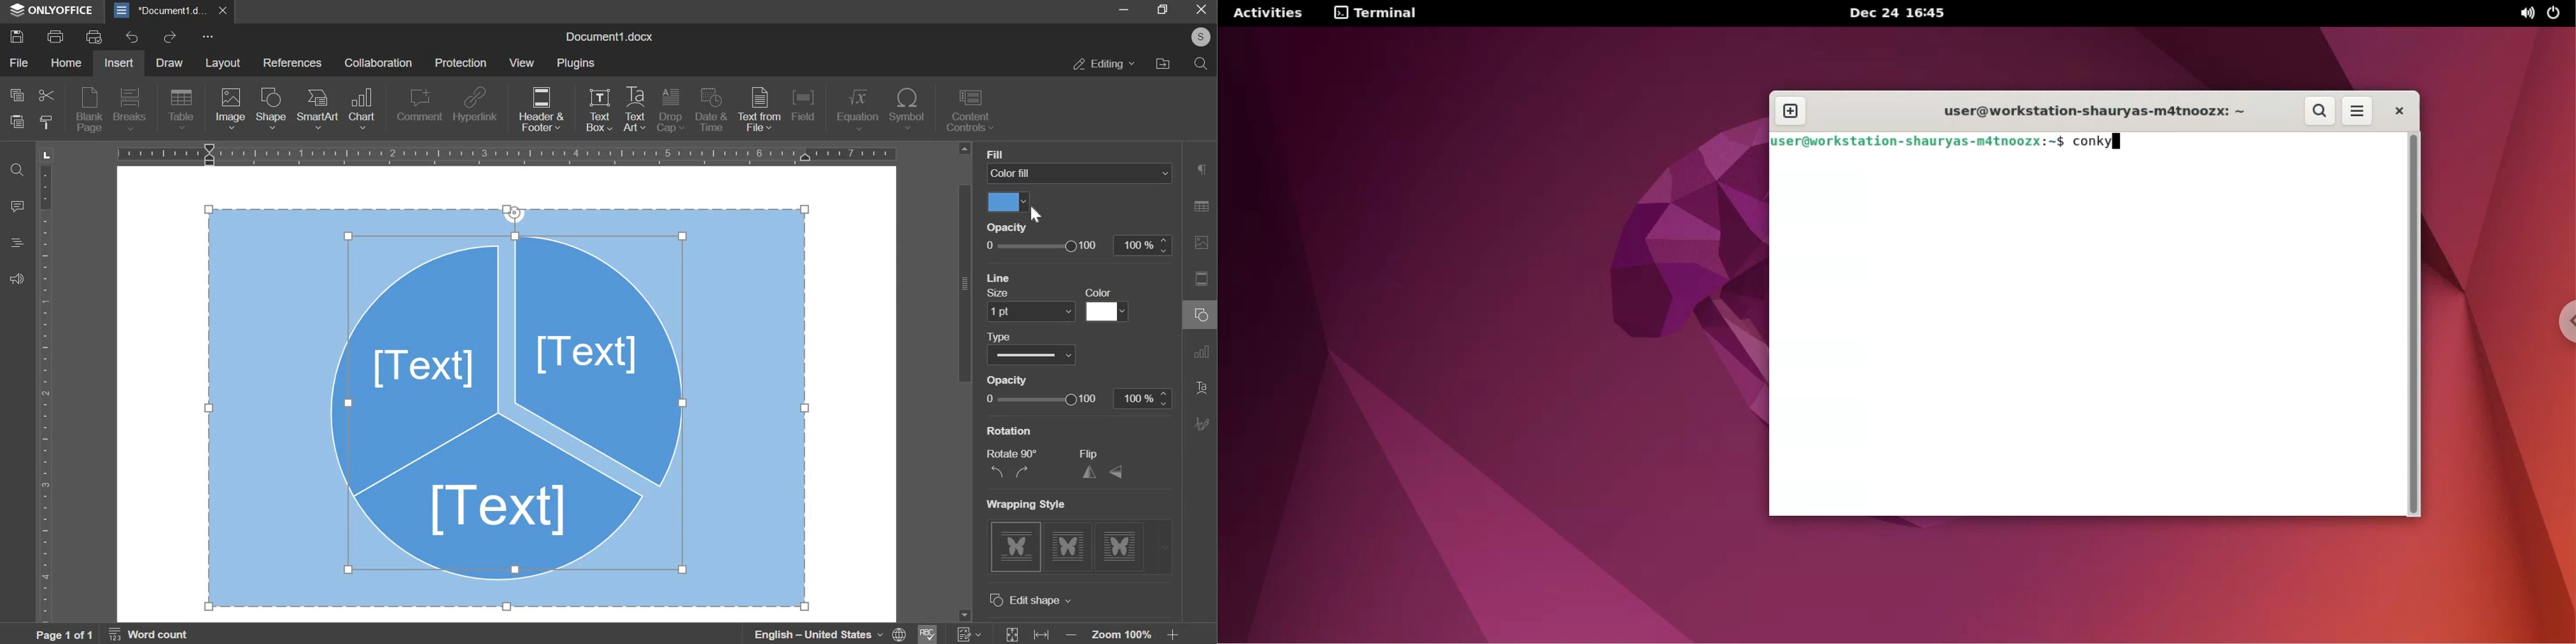 This screenshot has width=2576, height=644. What do you see at coordinates (1109, 311) in the screenshot?
I see `line color` at bounding box center [1109, 311].